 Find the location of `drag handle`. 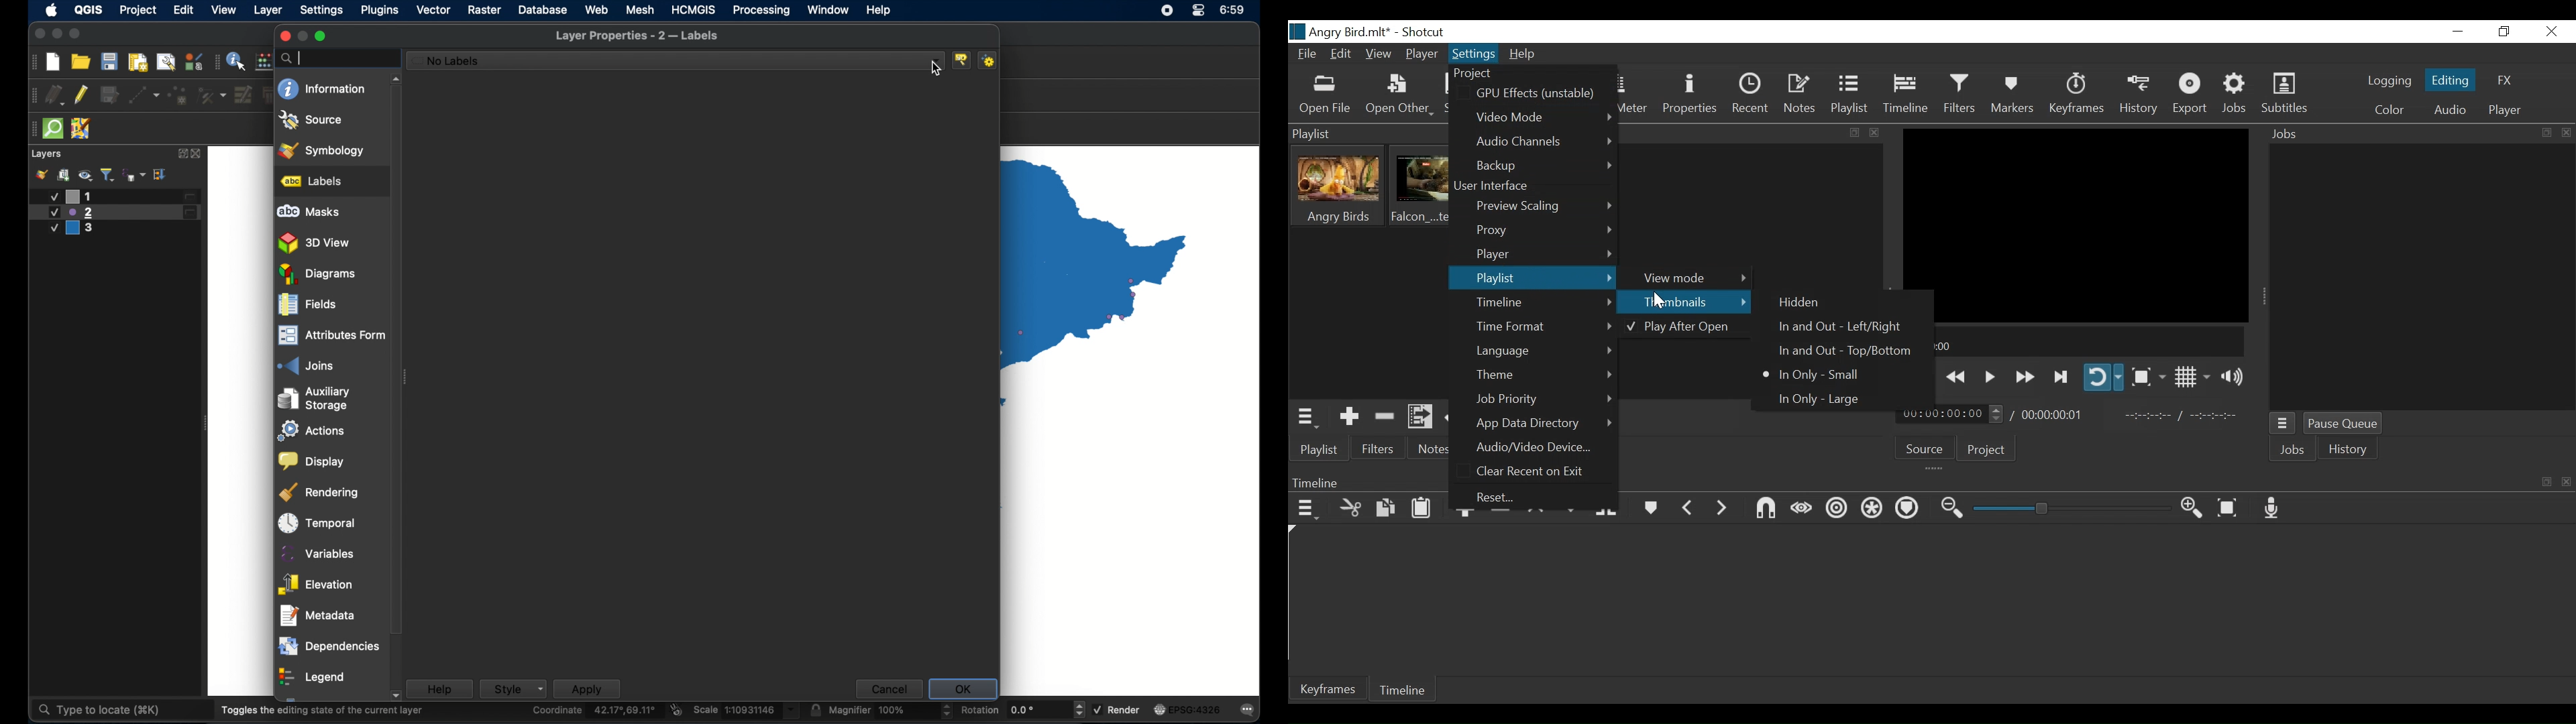

drag handle is located at coordinates (217, 61).